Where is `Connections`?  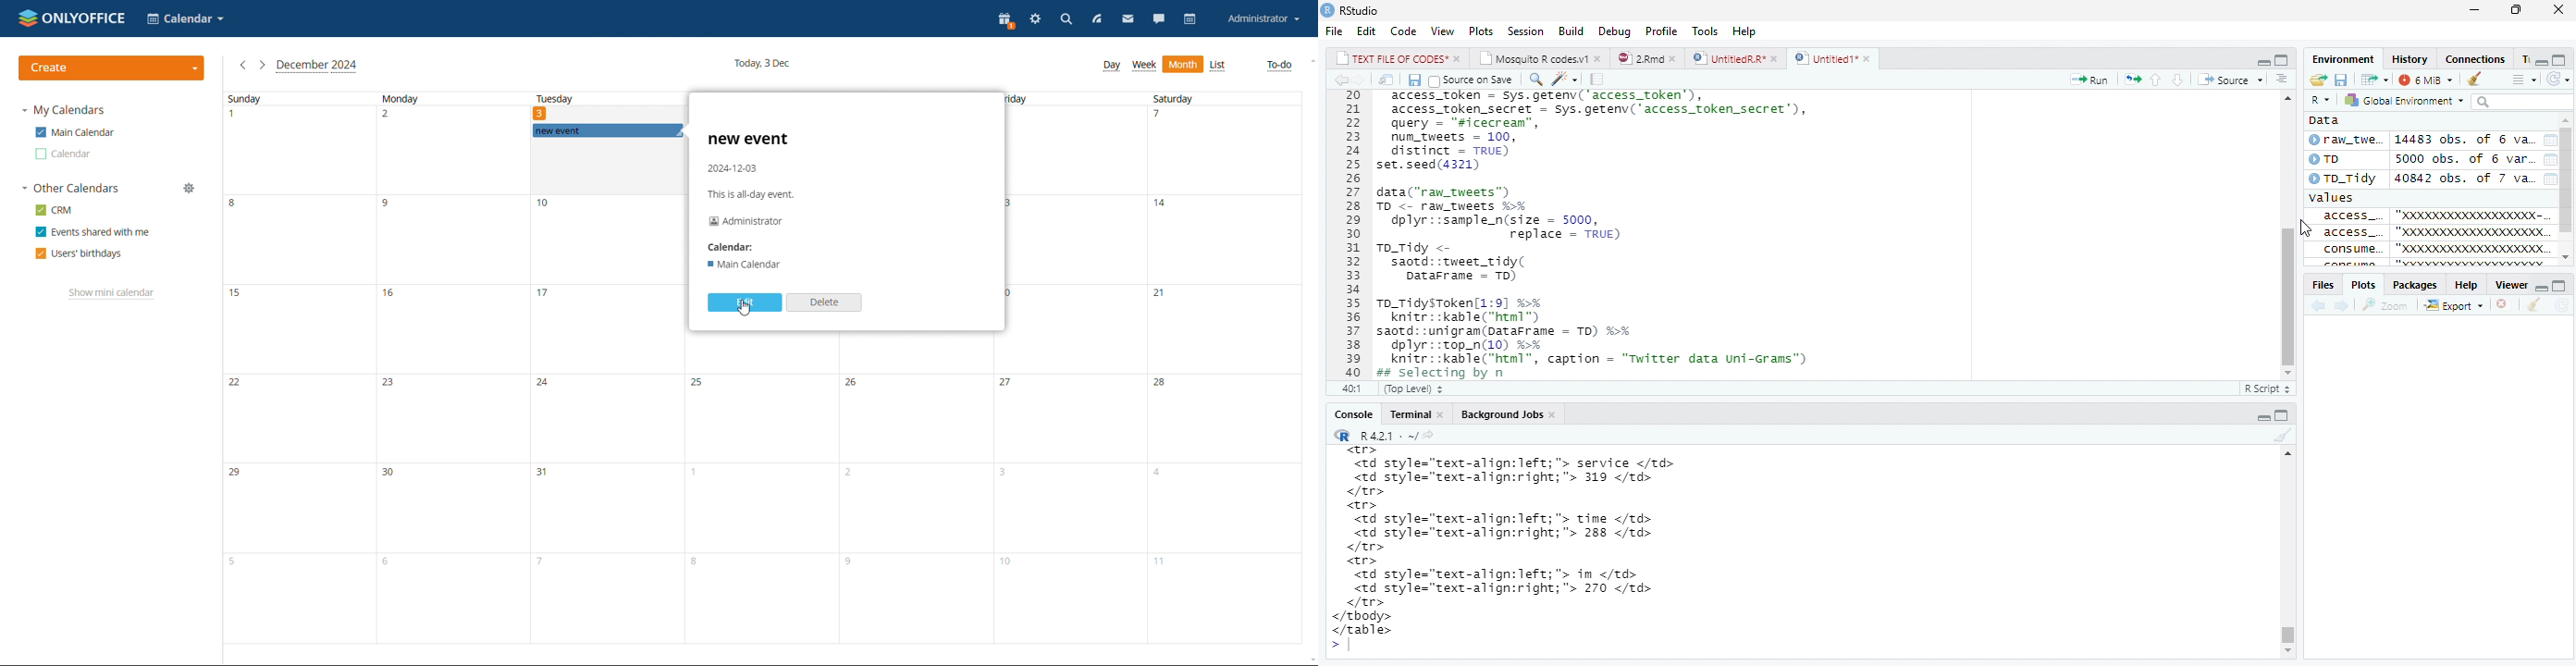 Connections is located at coordinates (2486, 58).